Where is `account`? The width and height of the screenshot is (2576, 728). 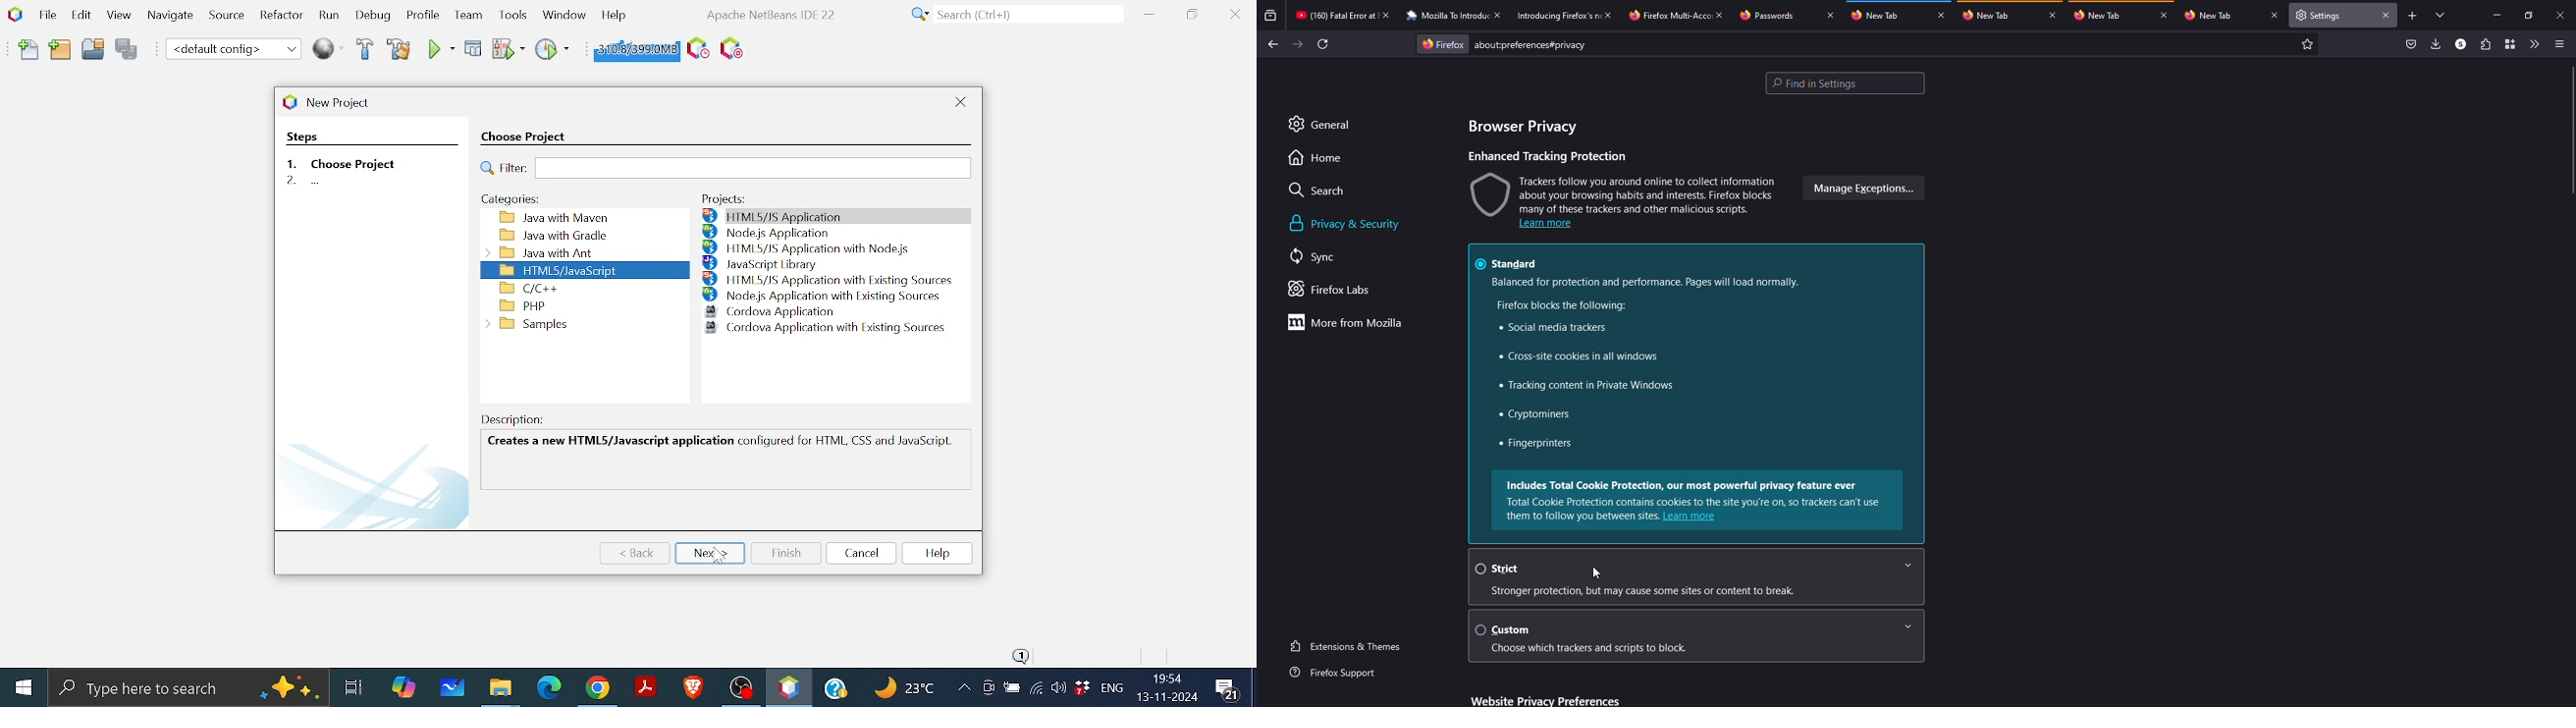
account is located at coordinates (2461, 45).